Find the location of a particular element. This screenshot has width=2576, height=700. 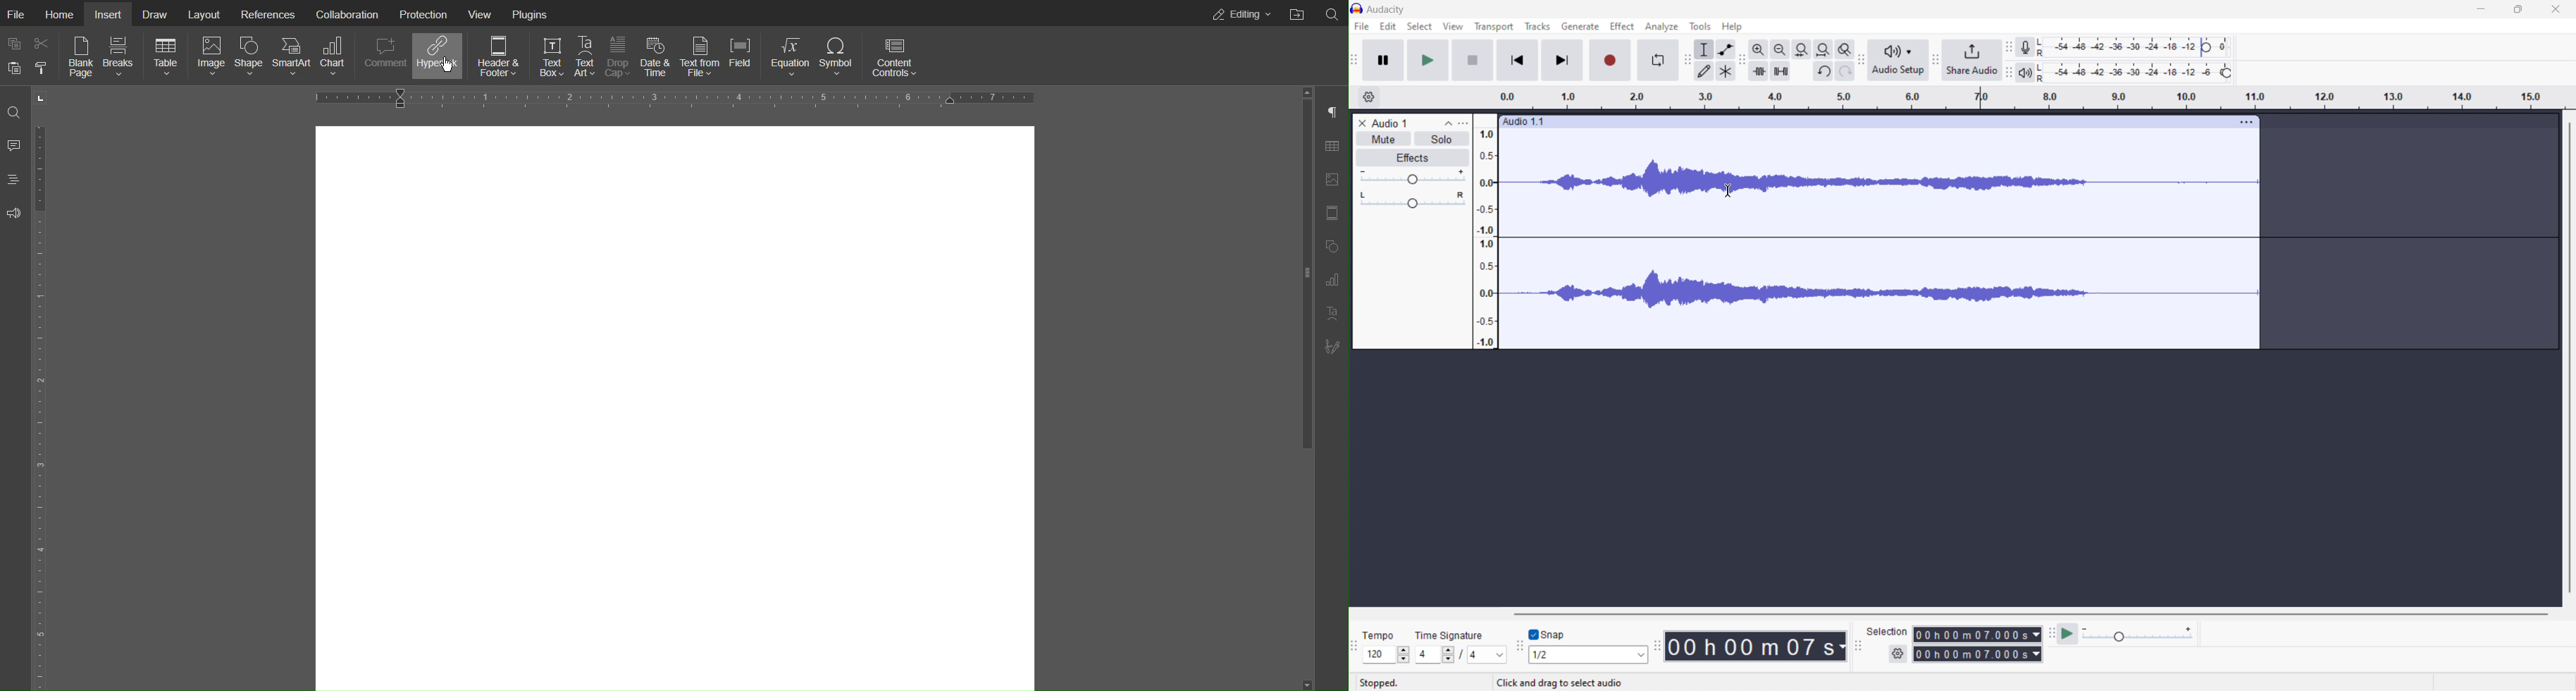

share audio is located at coordinates (1973, 61).